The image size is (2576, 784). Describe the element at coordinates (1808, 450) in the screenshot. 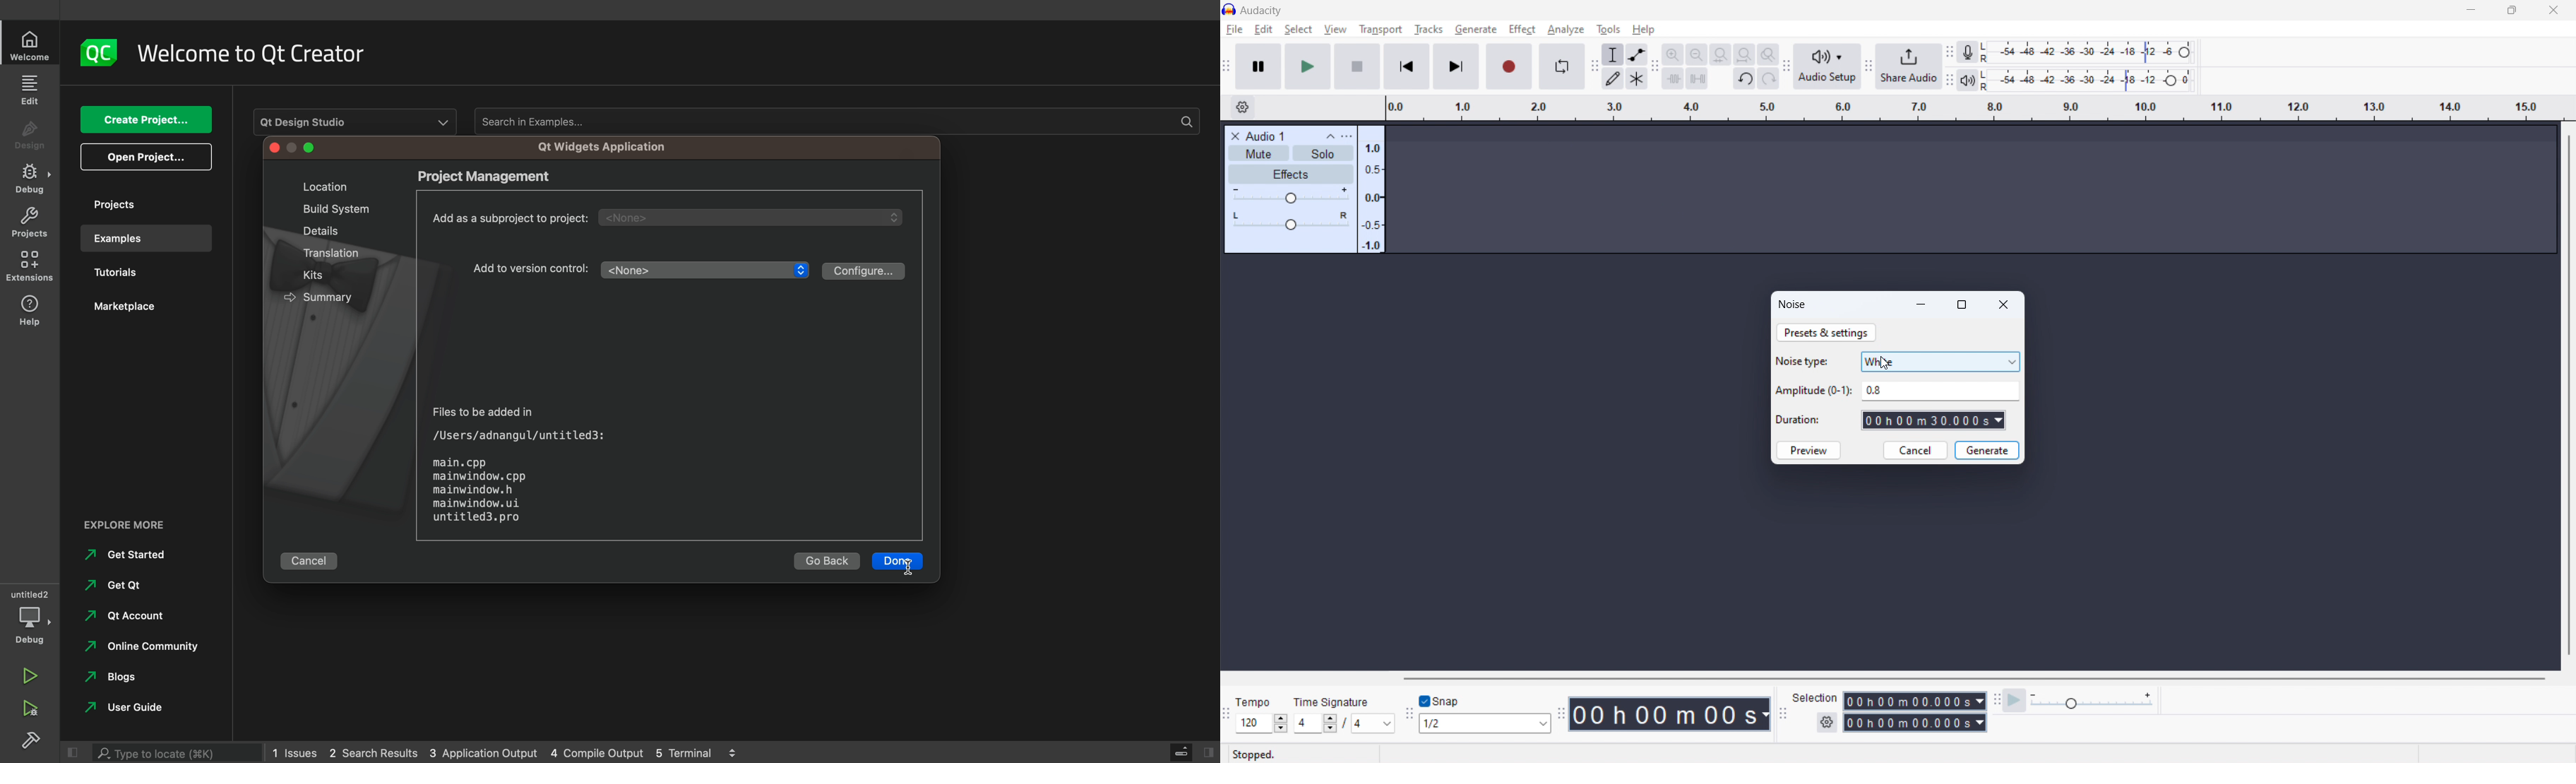

I see `preview` at that location.